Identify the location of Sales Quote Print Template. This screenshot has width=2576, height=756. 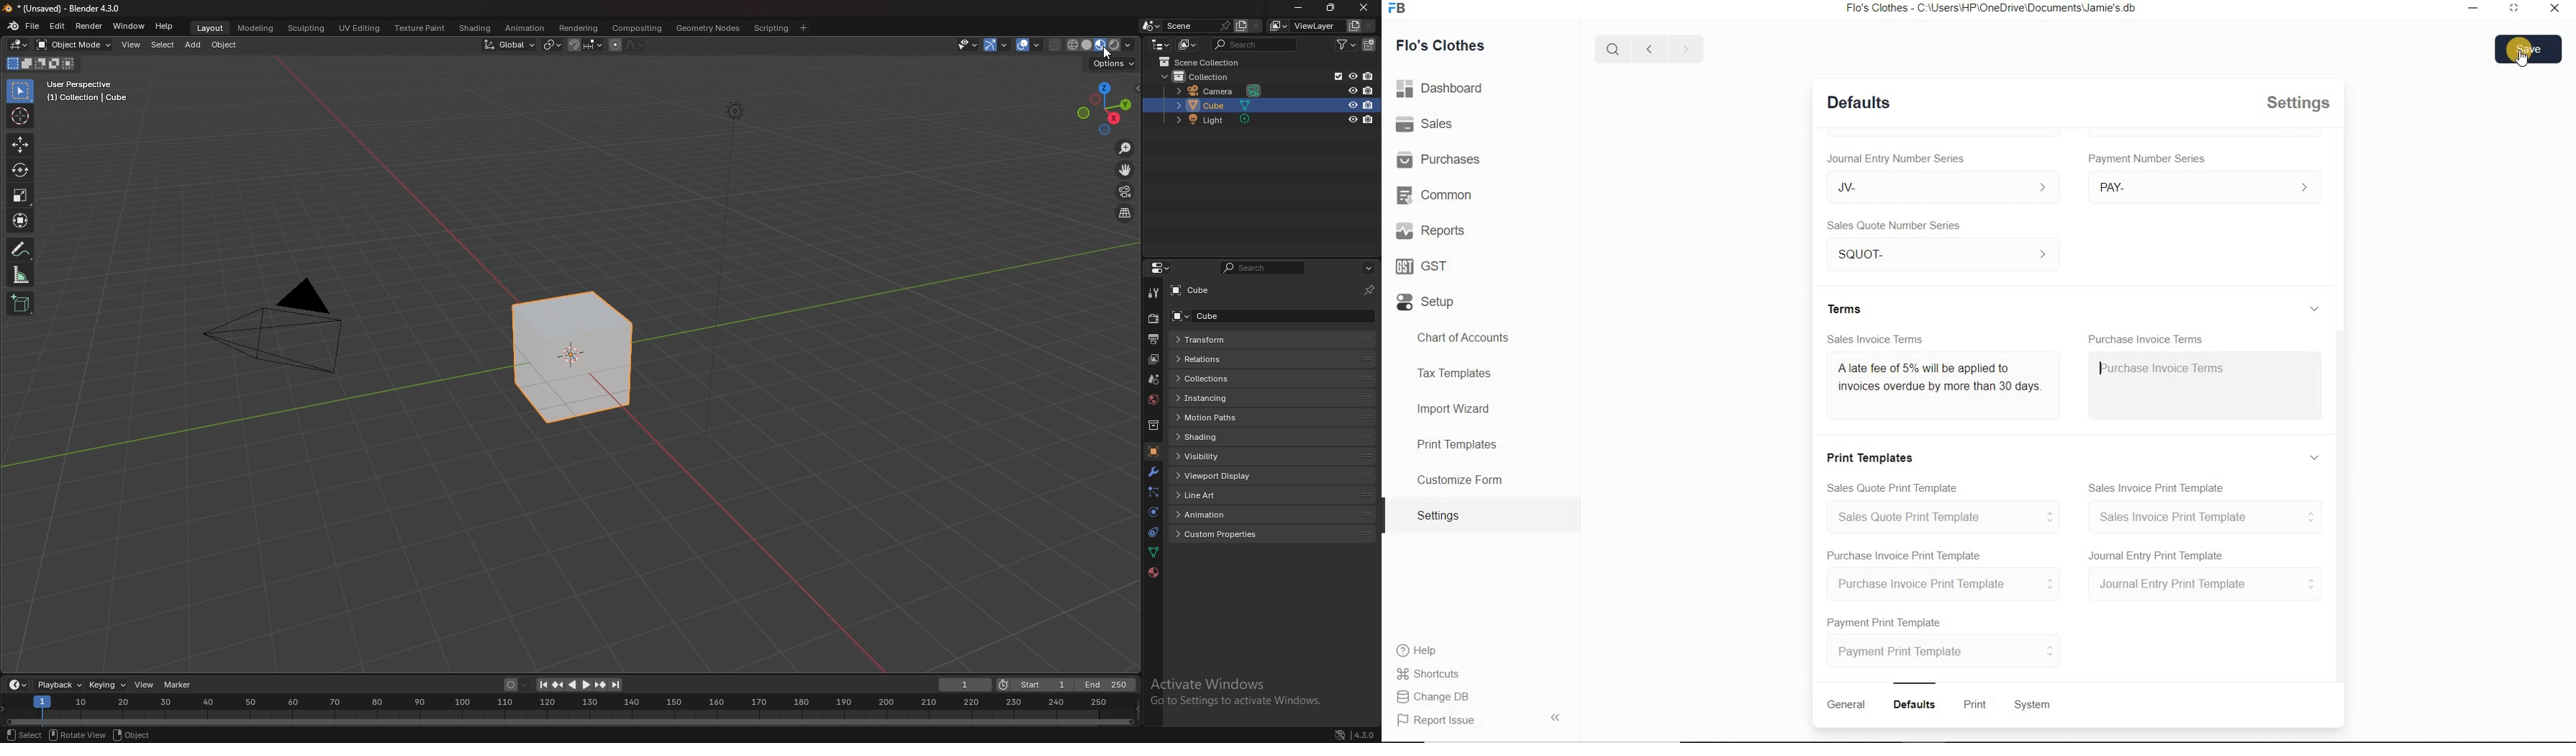
(1949, 517).